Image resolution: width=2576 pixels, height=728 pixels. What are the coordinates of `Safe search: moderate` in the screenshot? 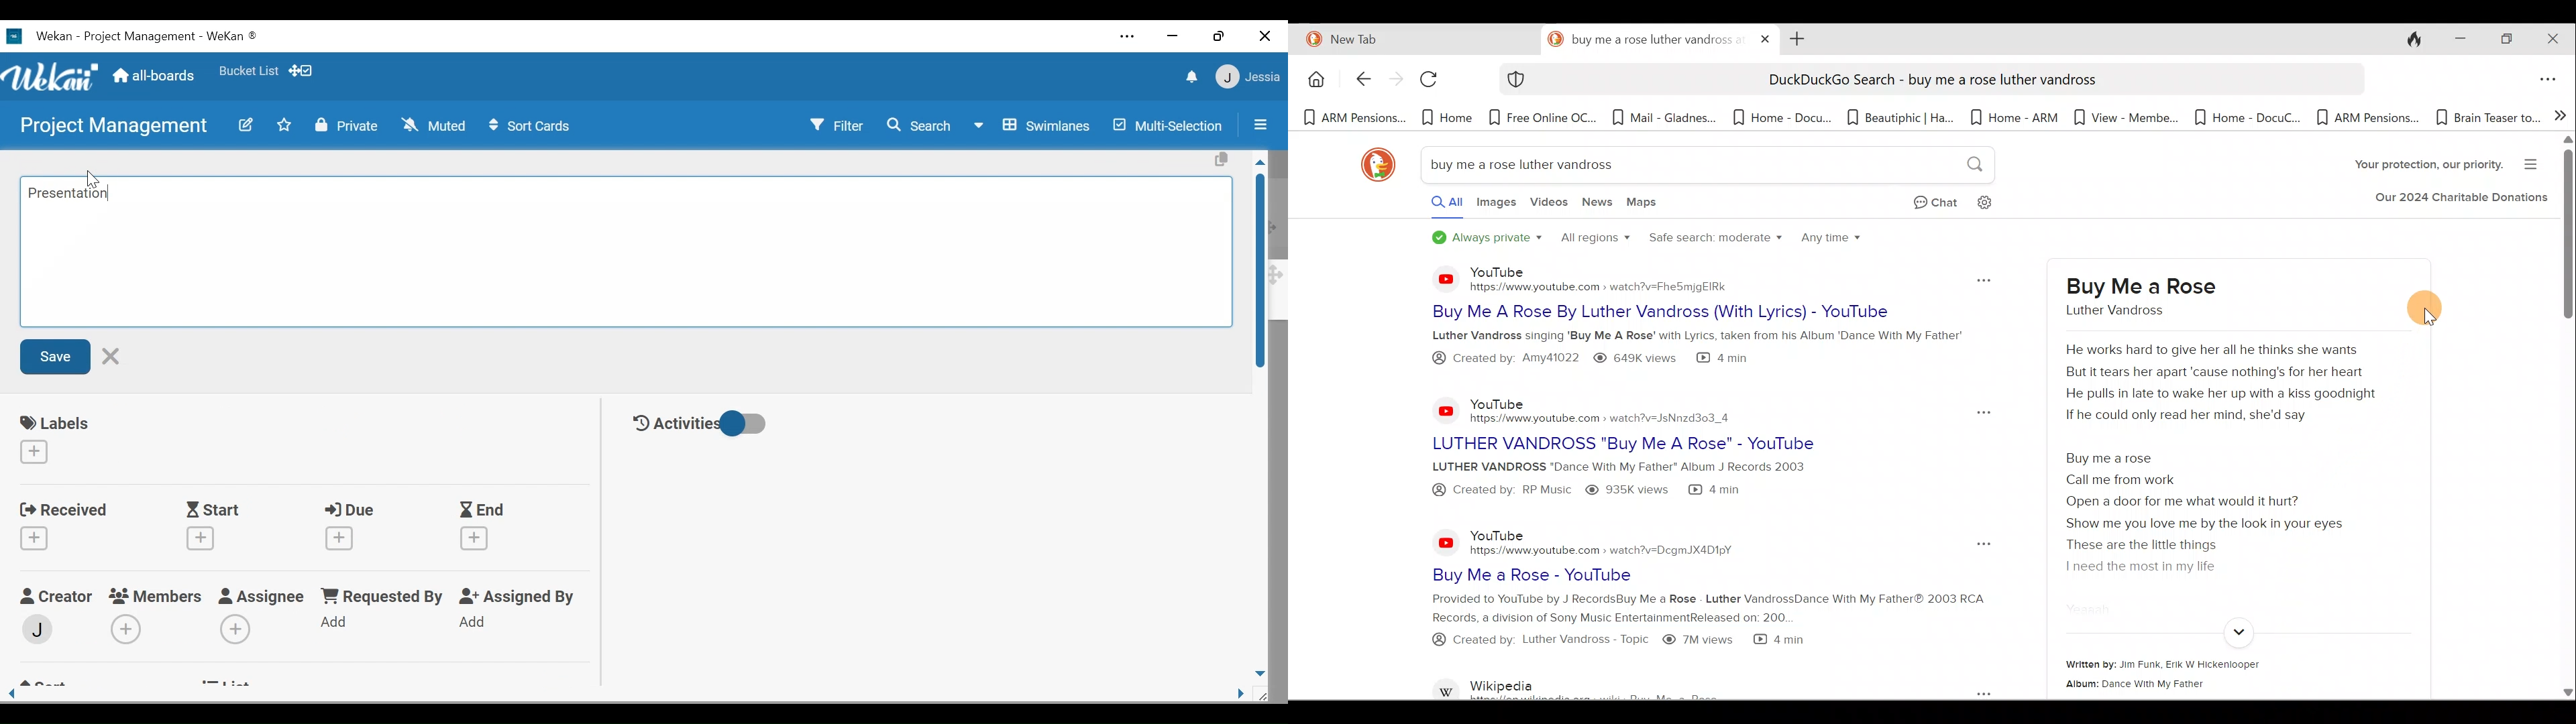 It's located at (1713, 243).